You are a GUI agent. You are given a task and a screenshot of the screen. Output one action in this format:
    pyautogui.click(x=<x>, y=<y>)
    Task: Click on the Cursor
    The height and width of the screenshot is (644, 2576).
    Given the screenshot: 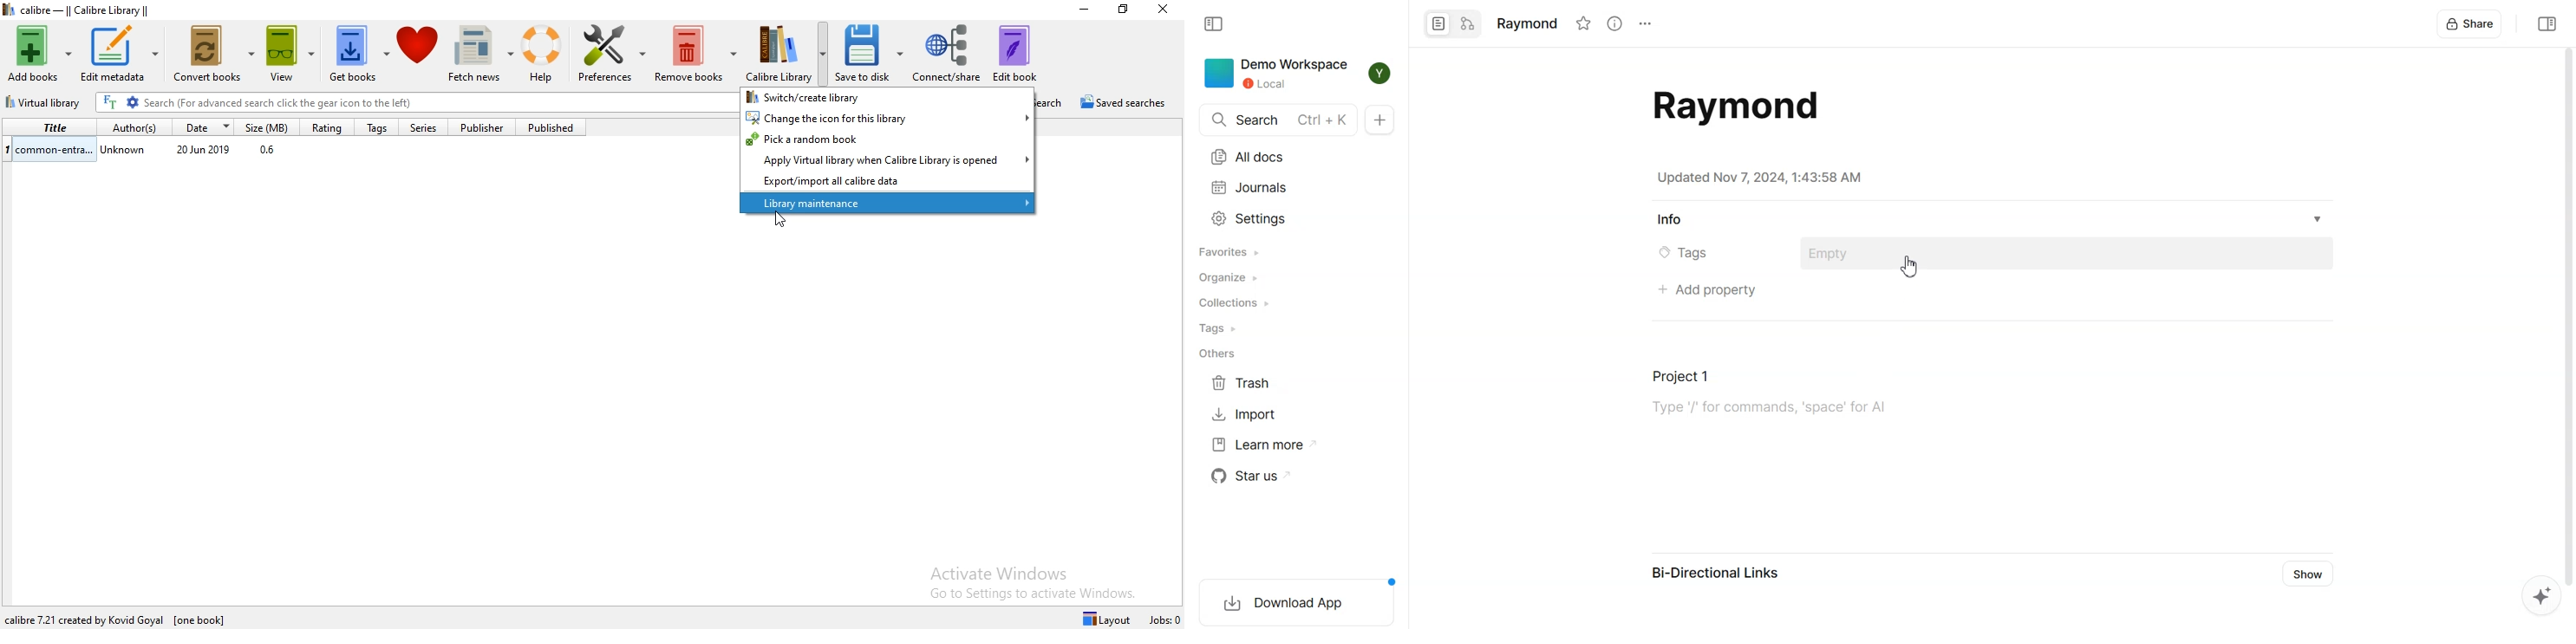 What is the action you would take?
    pyautogui.click(x=1910, y=268)
    